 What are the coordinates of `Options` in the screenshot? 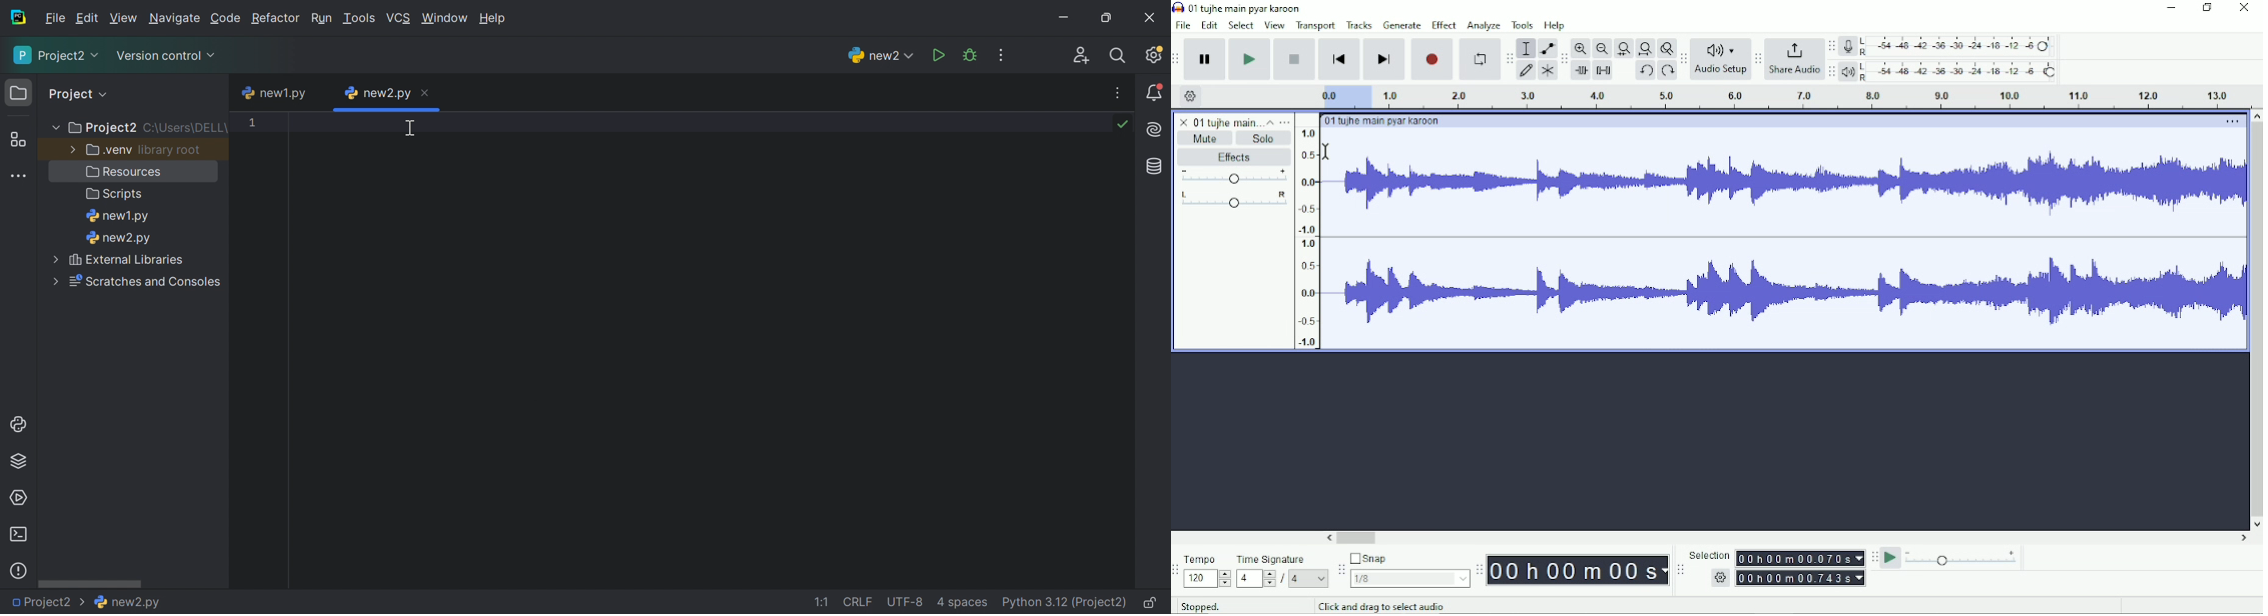 It's located at (2230, 123).